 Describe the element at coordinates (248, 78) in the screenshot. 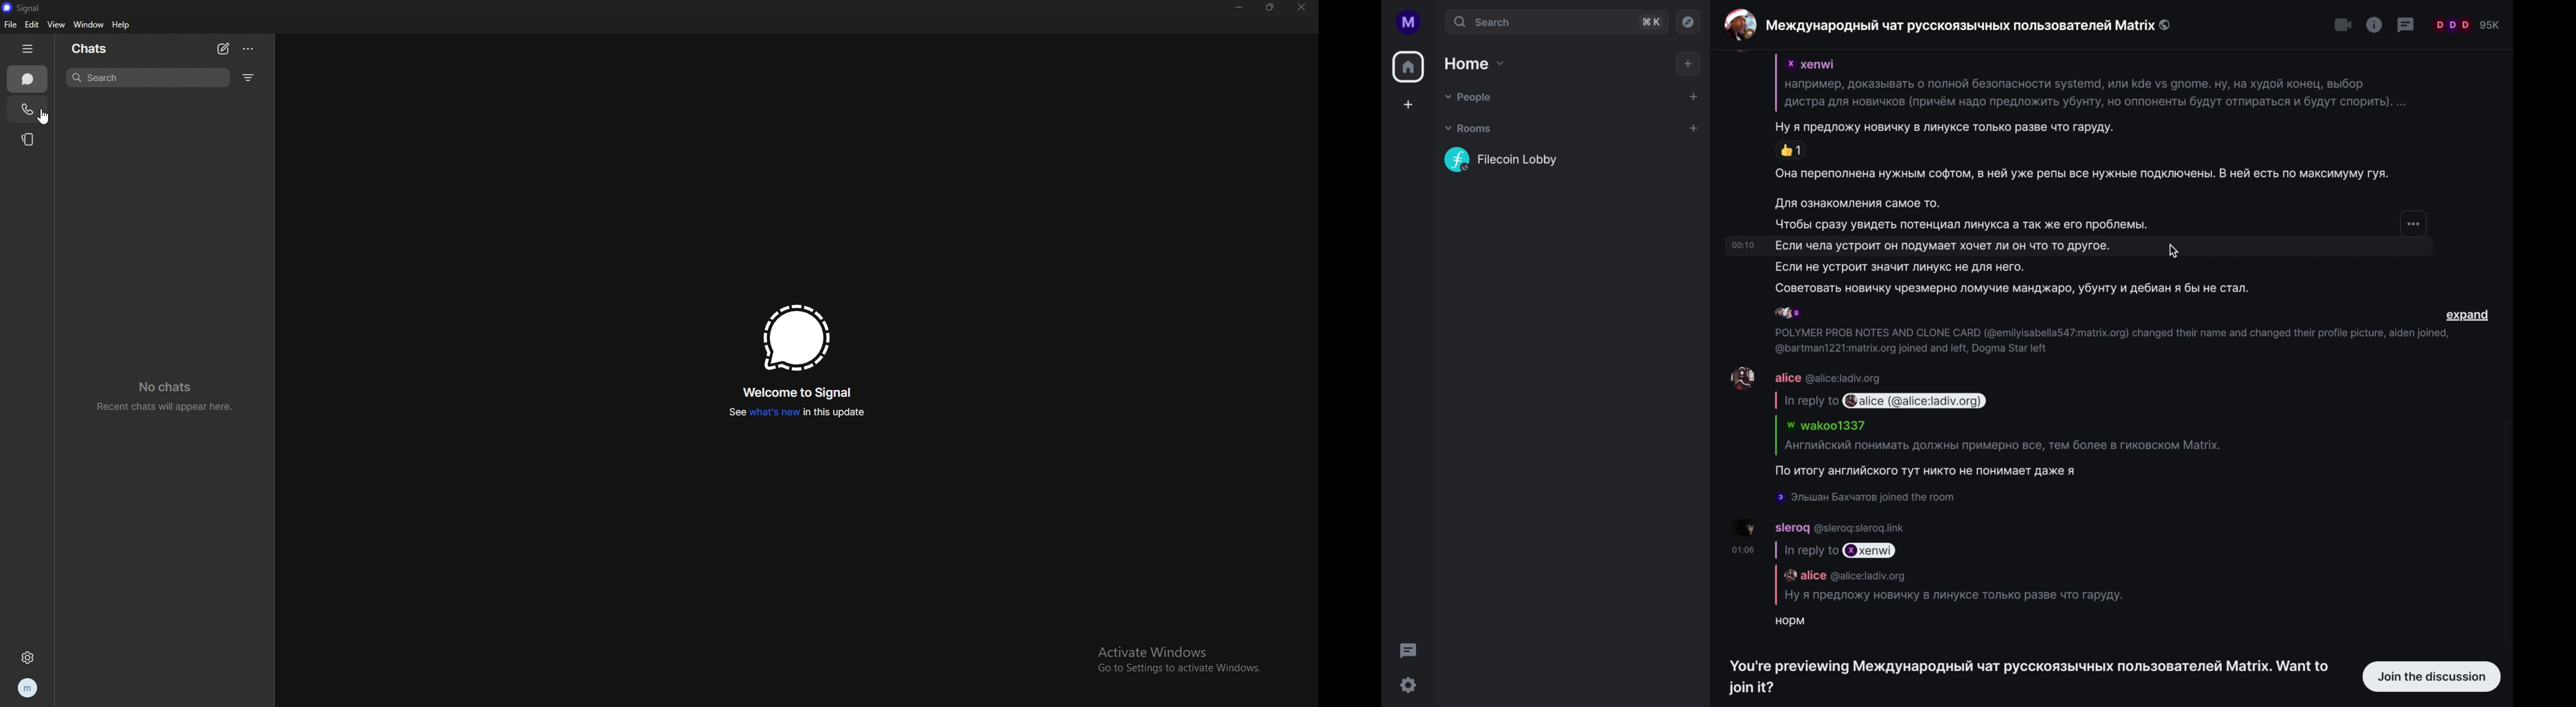

I see `filter` at that location.